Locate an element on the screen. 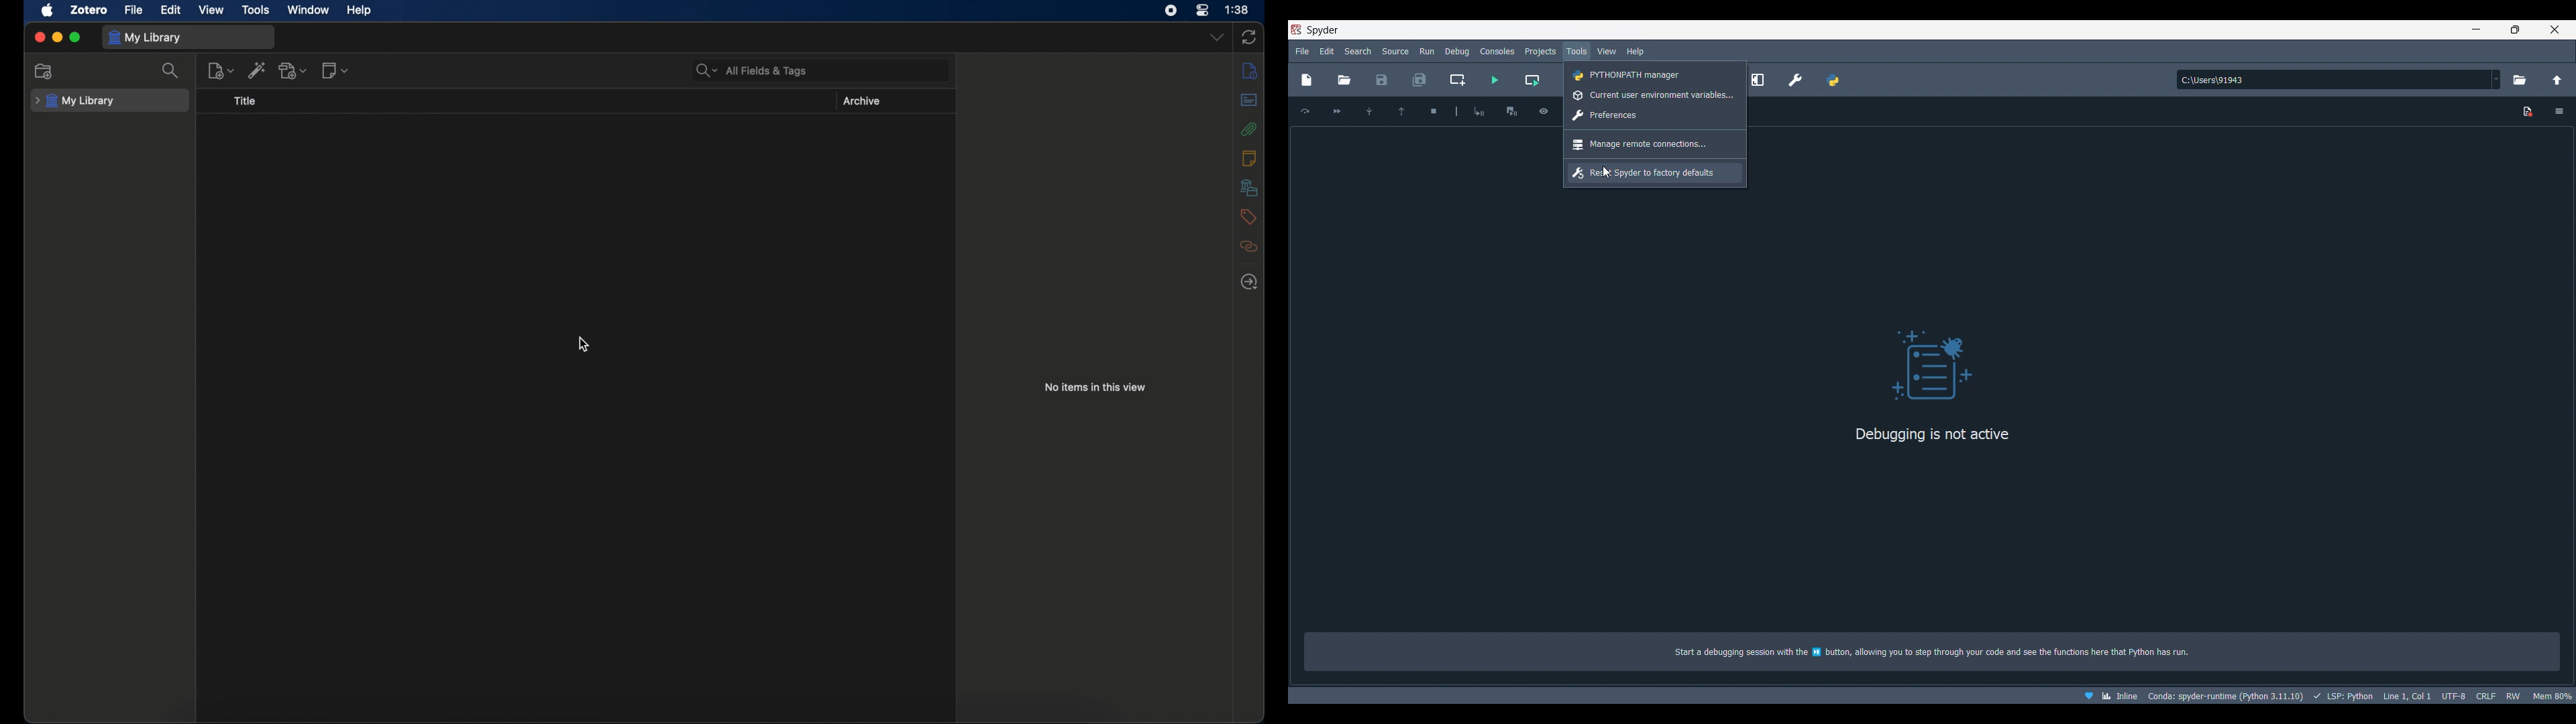  UTF-8 is located at coordinates (2453, 695).